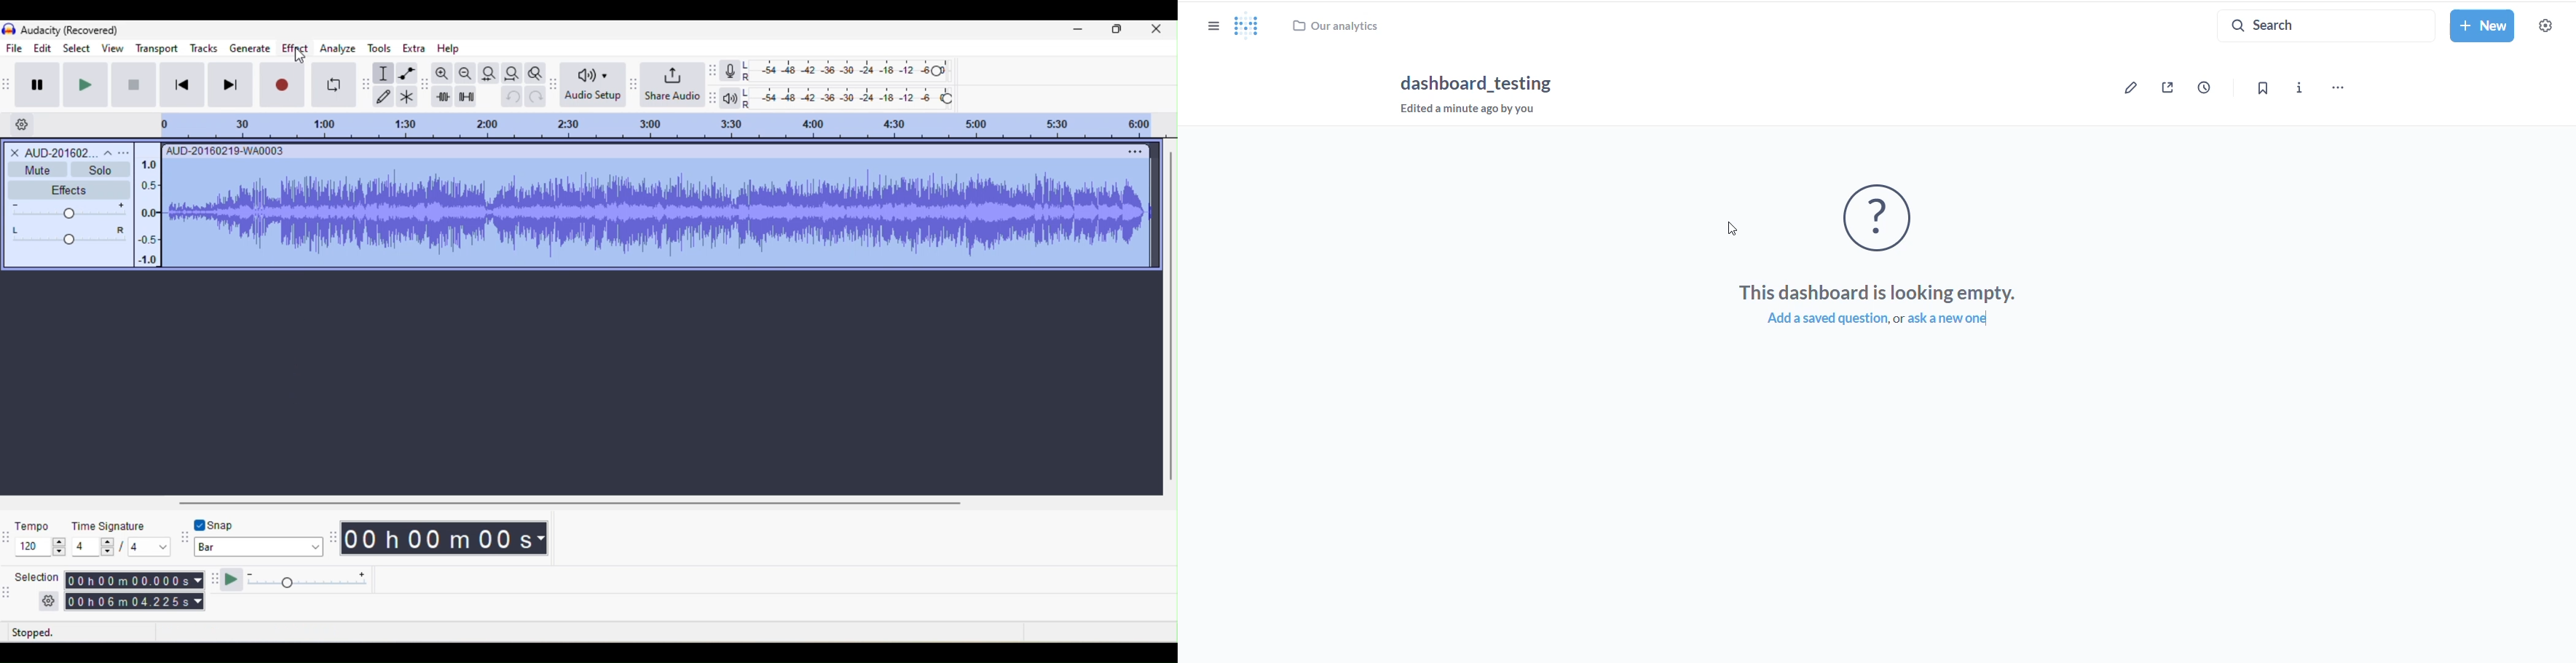 This screenshot has height=672, width=2576. Describe the element at coordinates (122, 537) in the screenshot. I see `time signature` at that location.